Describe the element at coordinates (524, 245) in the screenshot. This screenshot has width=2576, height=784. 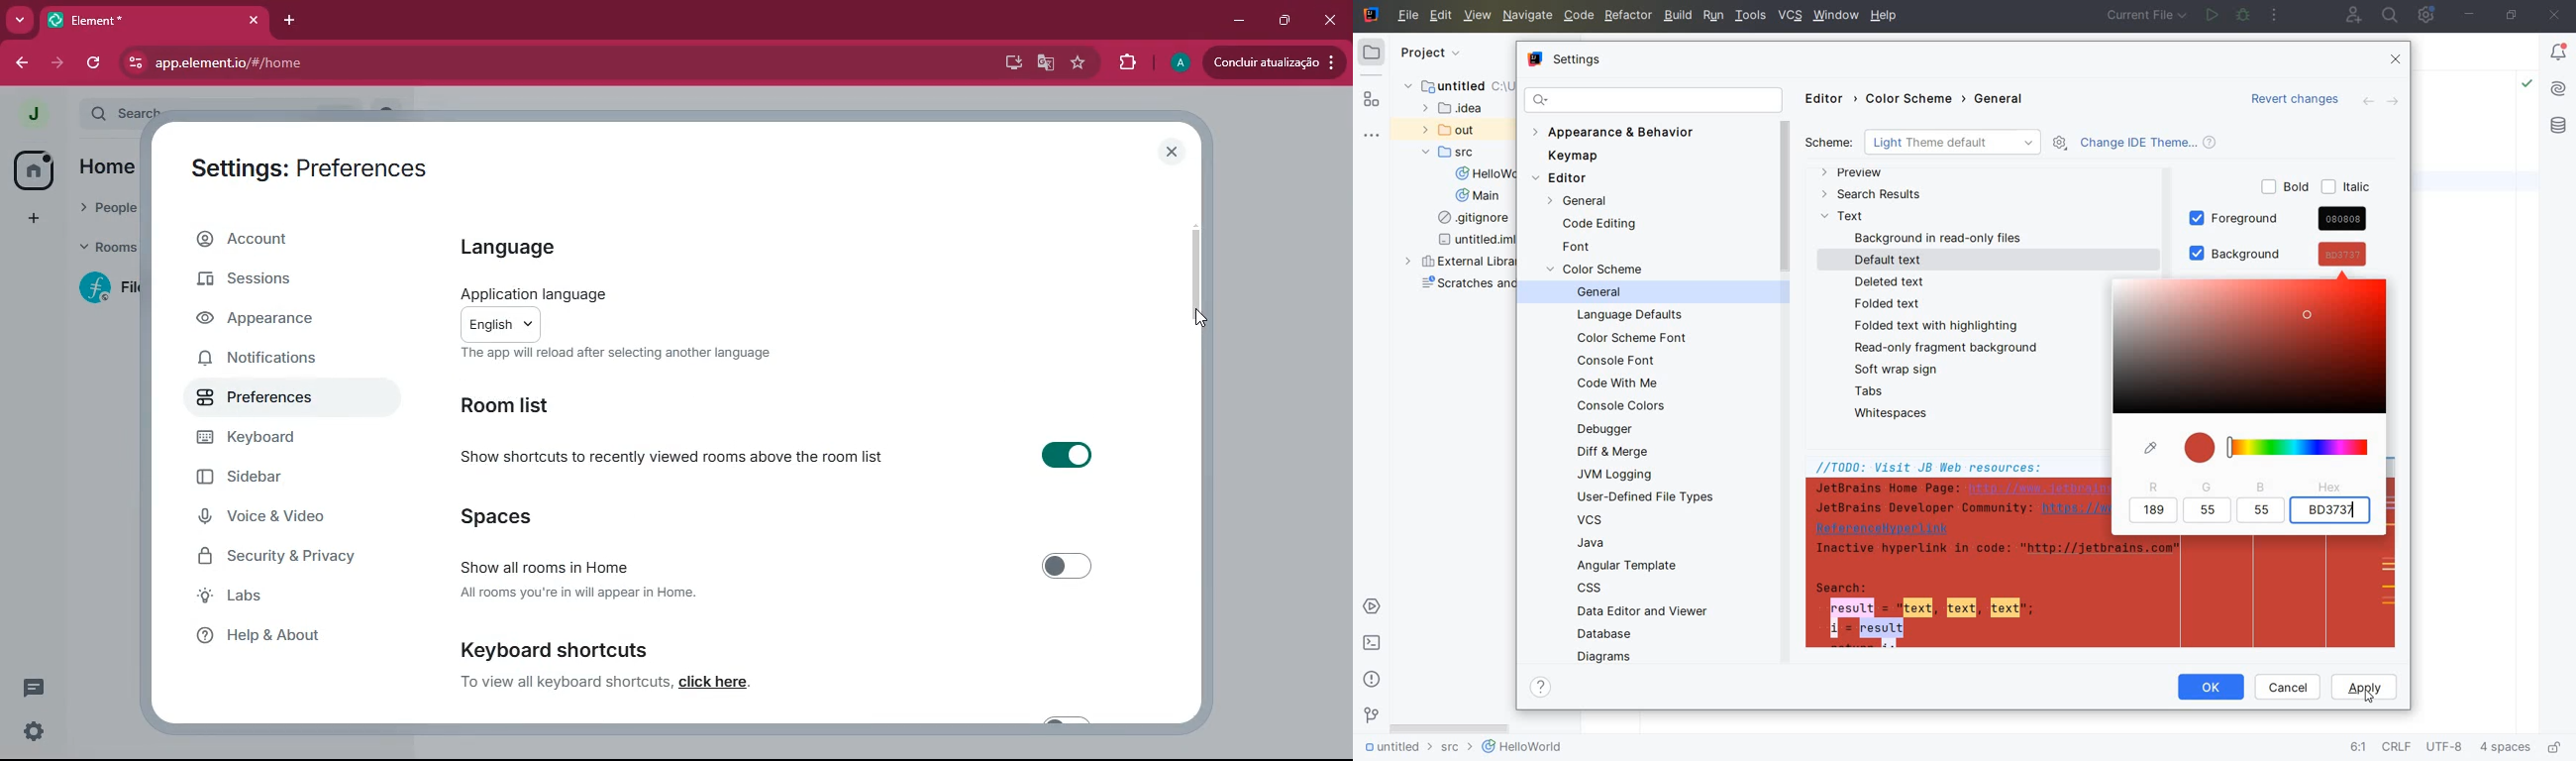
I see `language` at that location.